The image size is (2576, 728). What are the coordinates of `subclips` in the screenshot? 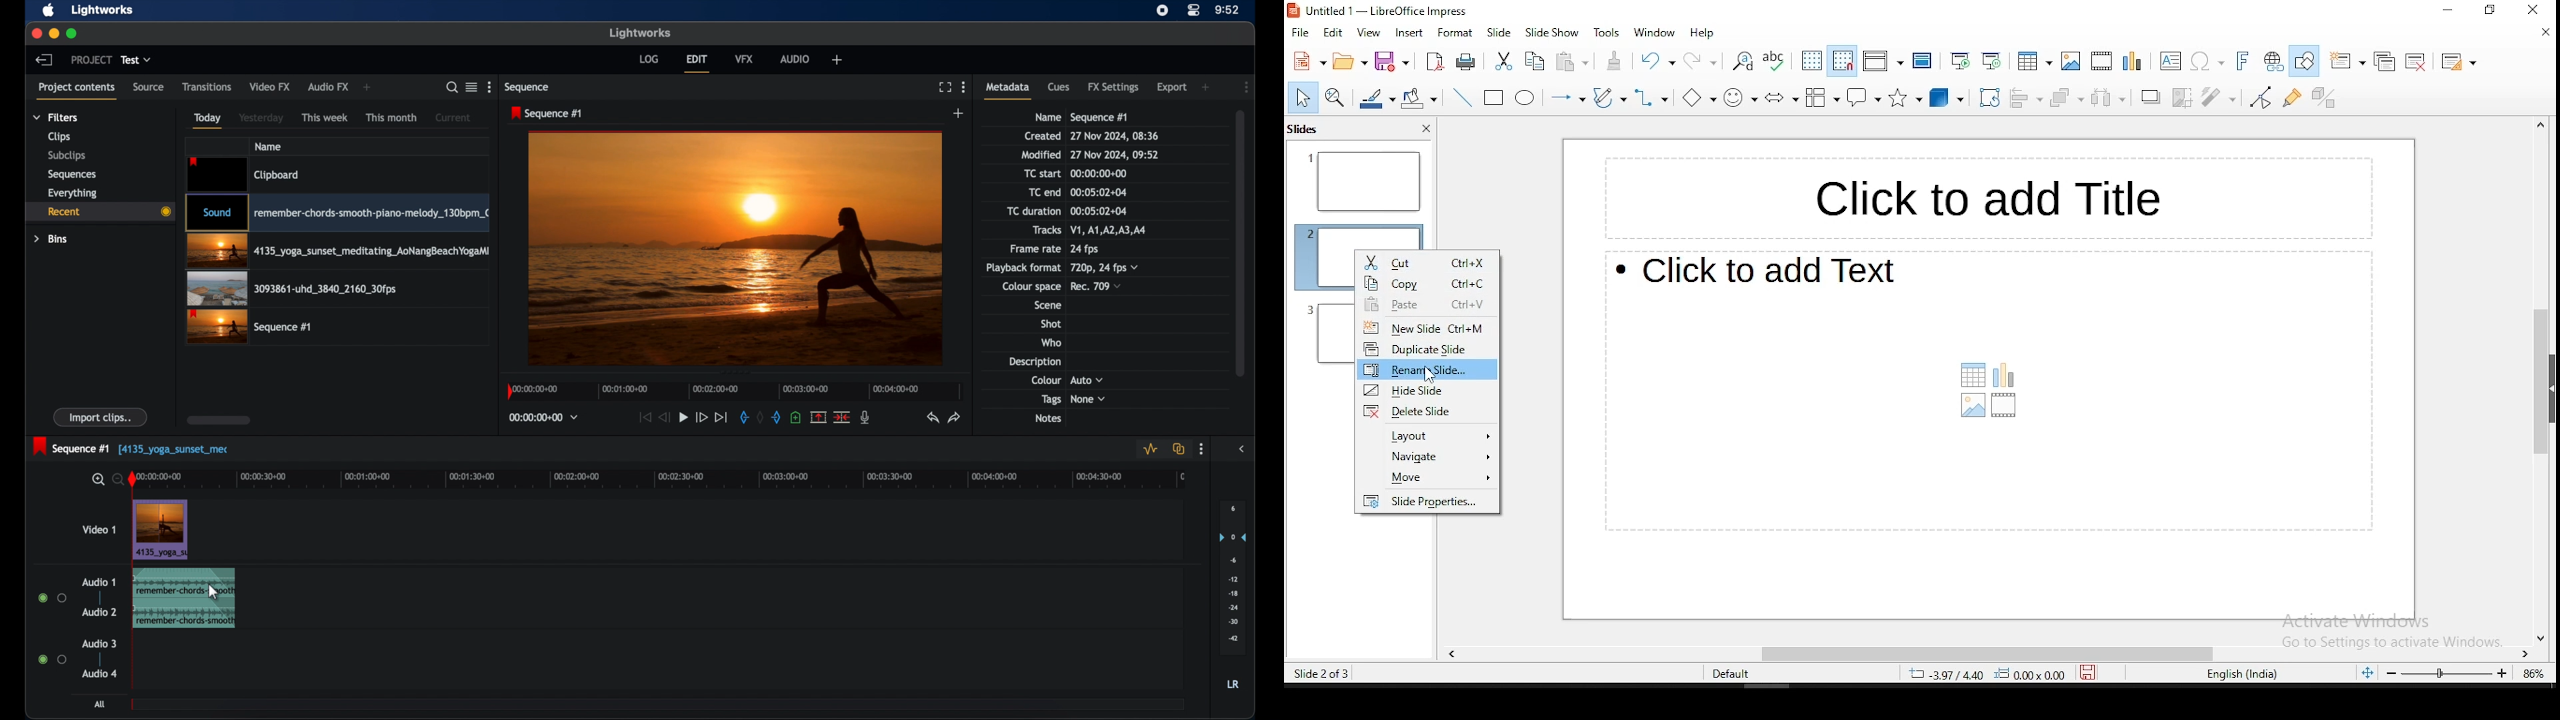 It's located at (67, 157).